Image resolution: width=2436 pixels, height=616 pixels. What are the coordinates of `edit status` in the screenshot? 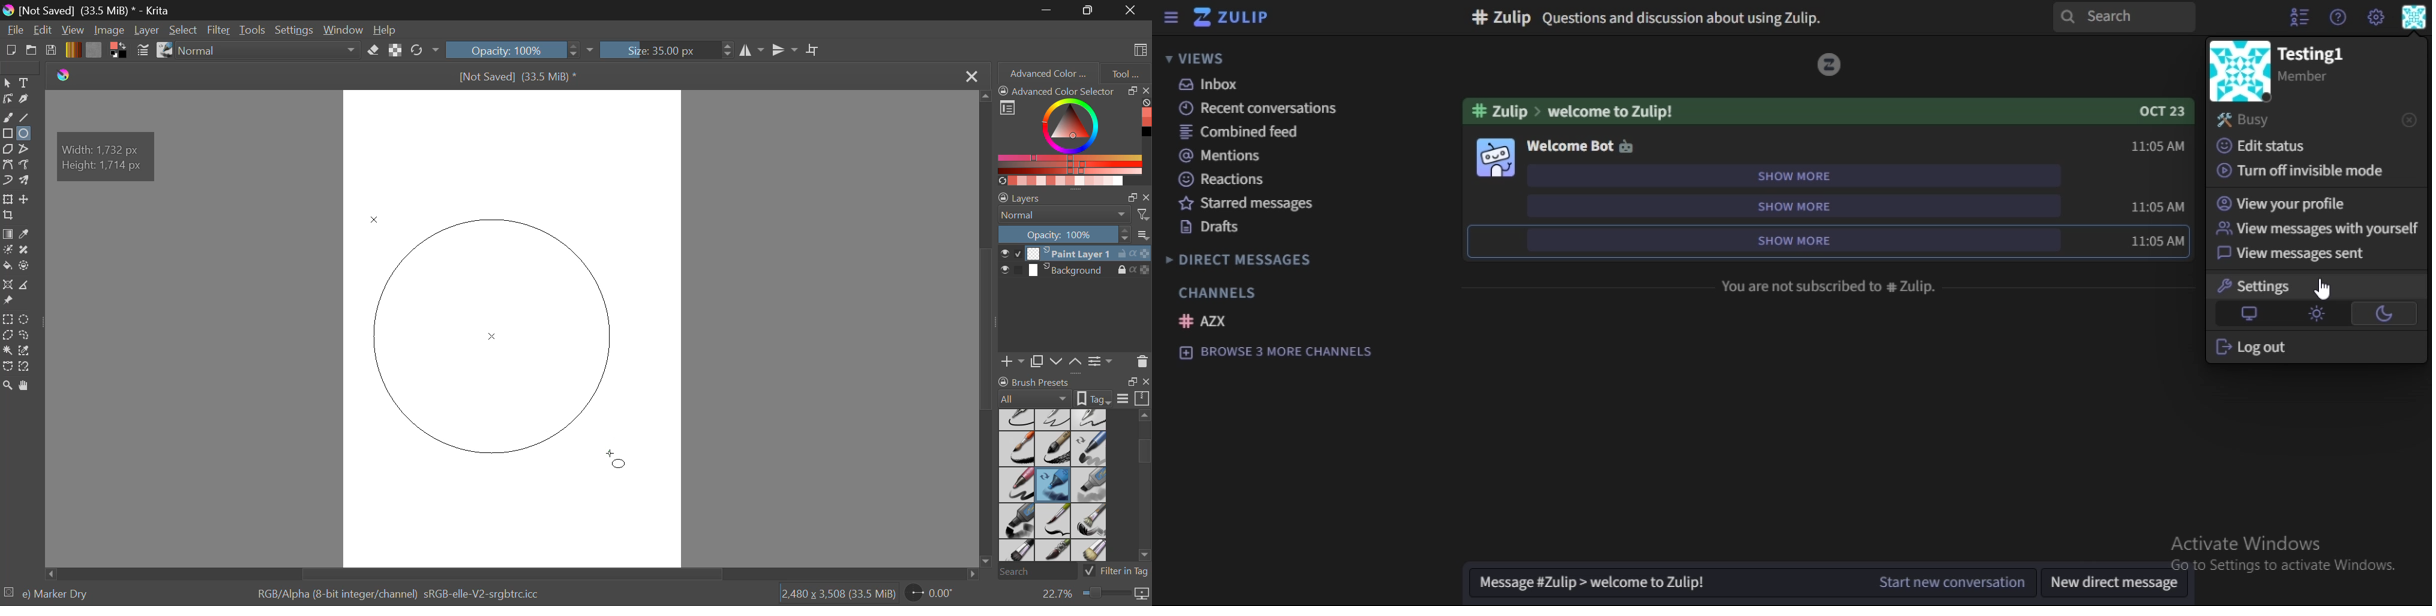 It's located at (2270, 145).